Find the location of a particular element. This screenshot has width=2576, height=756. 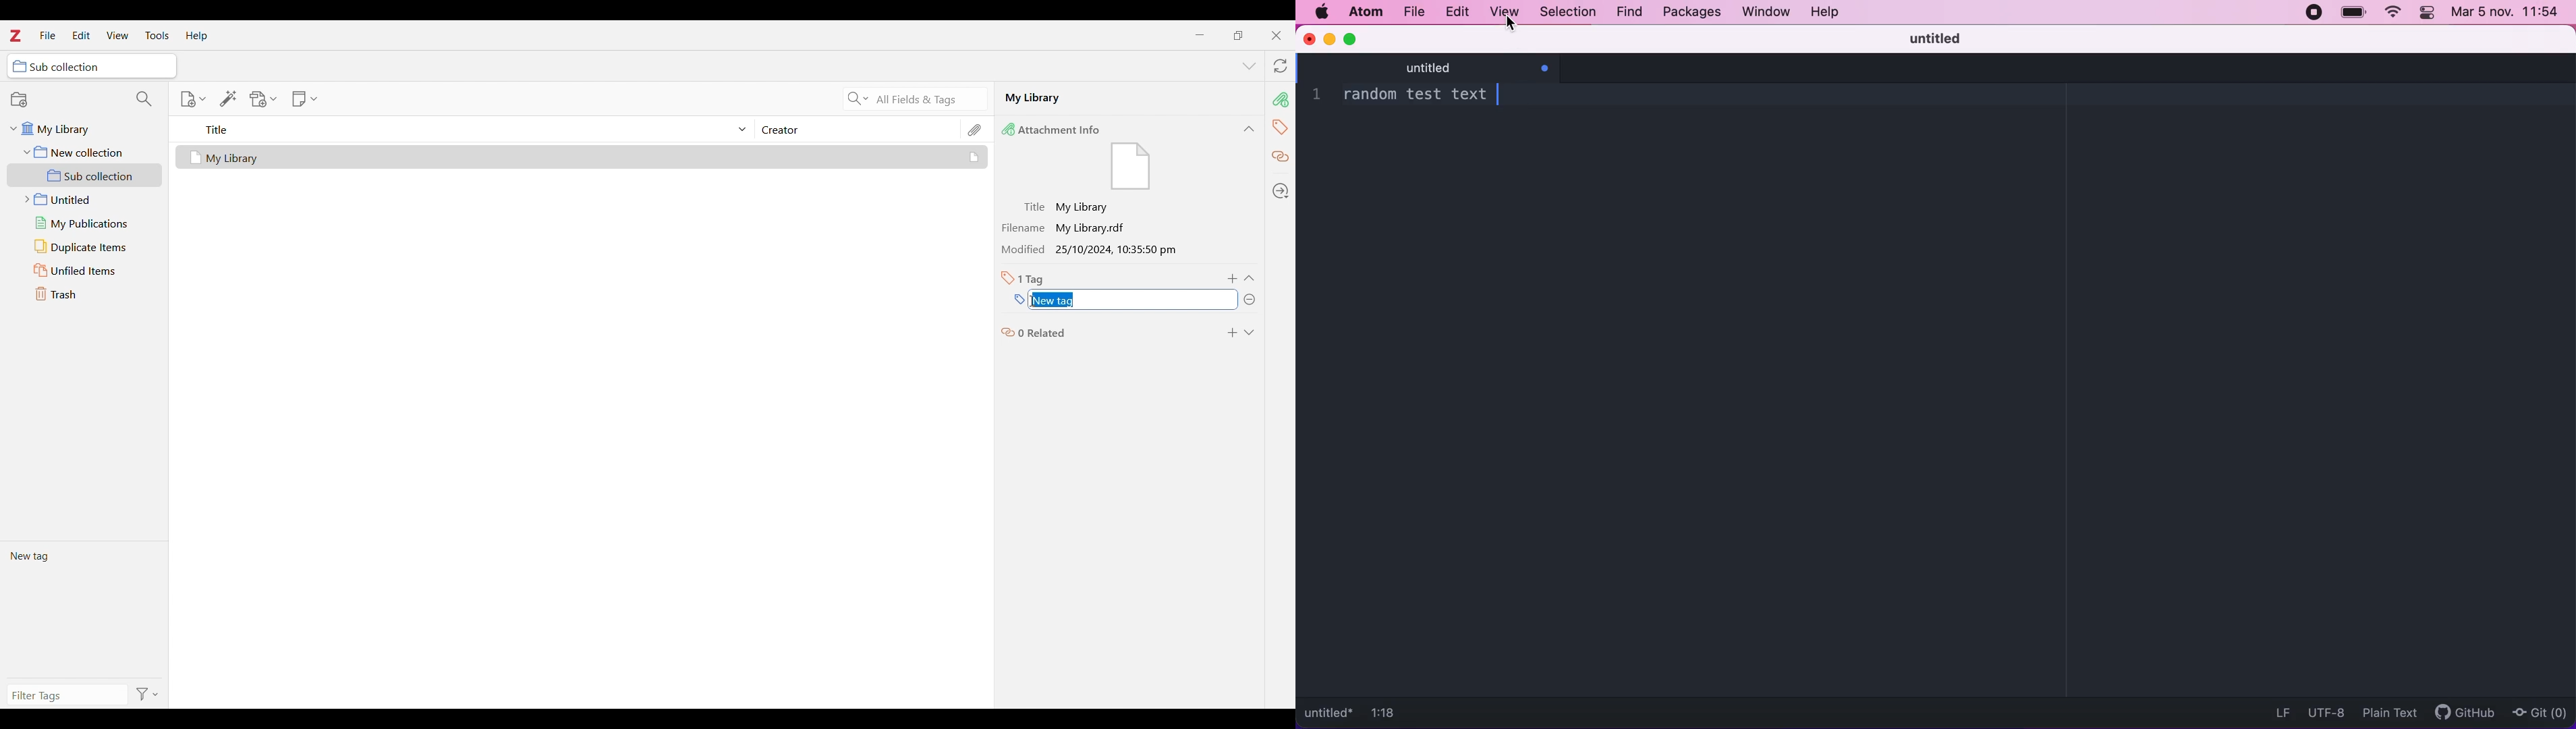

Collapse is located at coordinates (1249, 278).